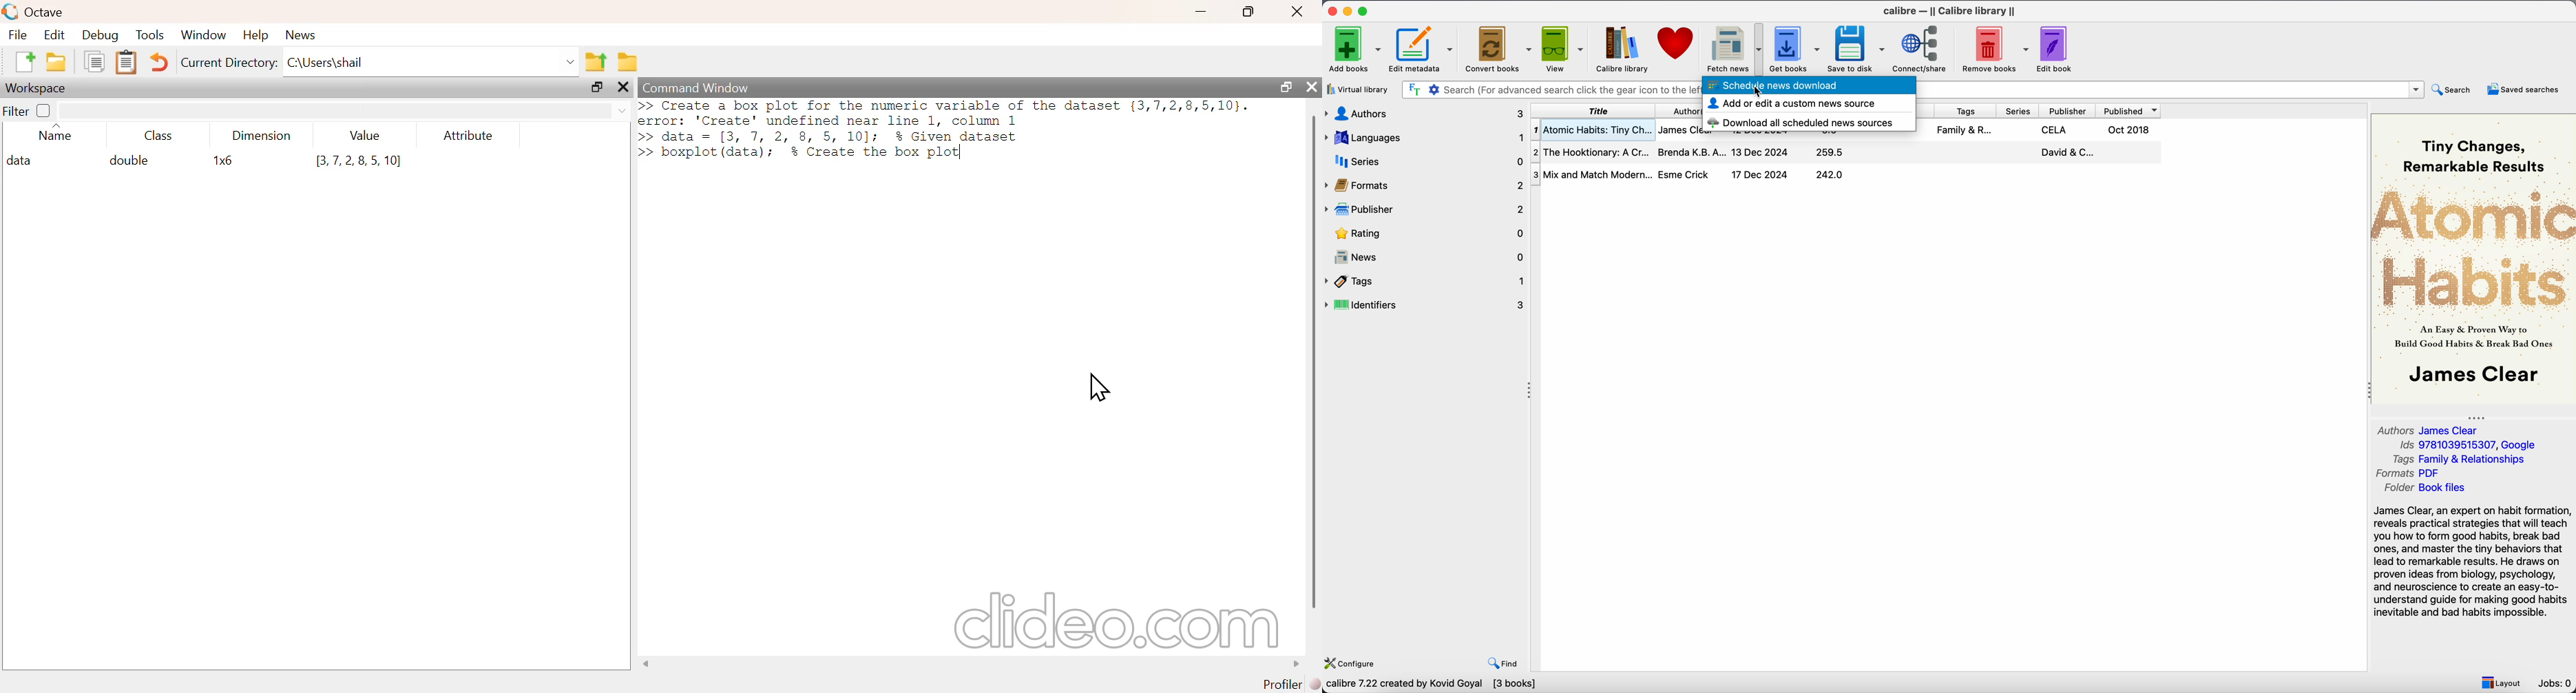 This screenshot has height=700, width=2576. What do you see at coordinates (1109, 621) in the screenshot?
I see `clideo.com` at bounding box center [1109, 621].